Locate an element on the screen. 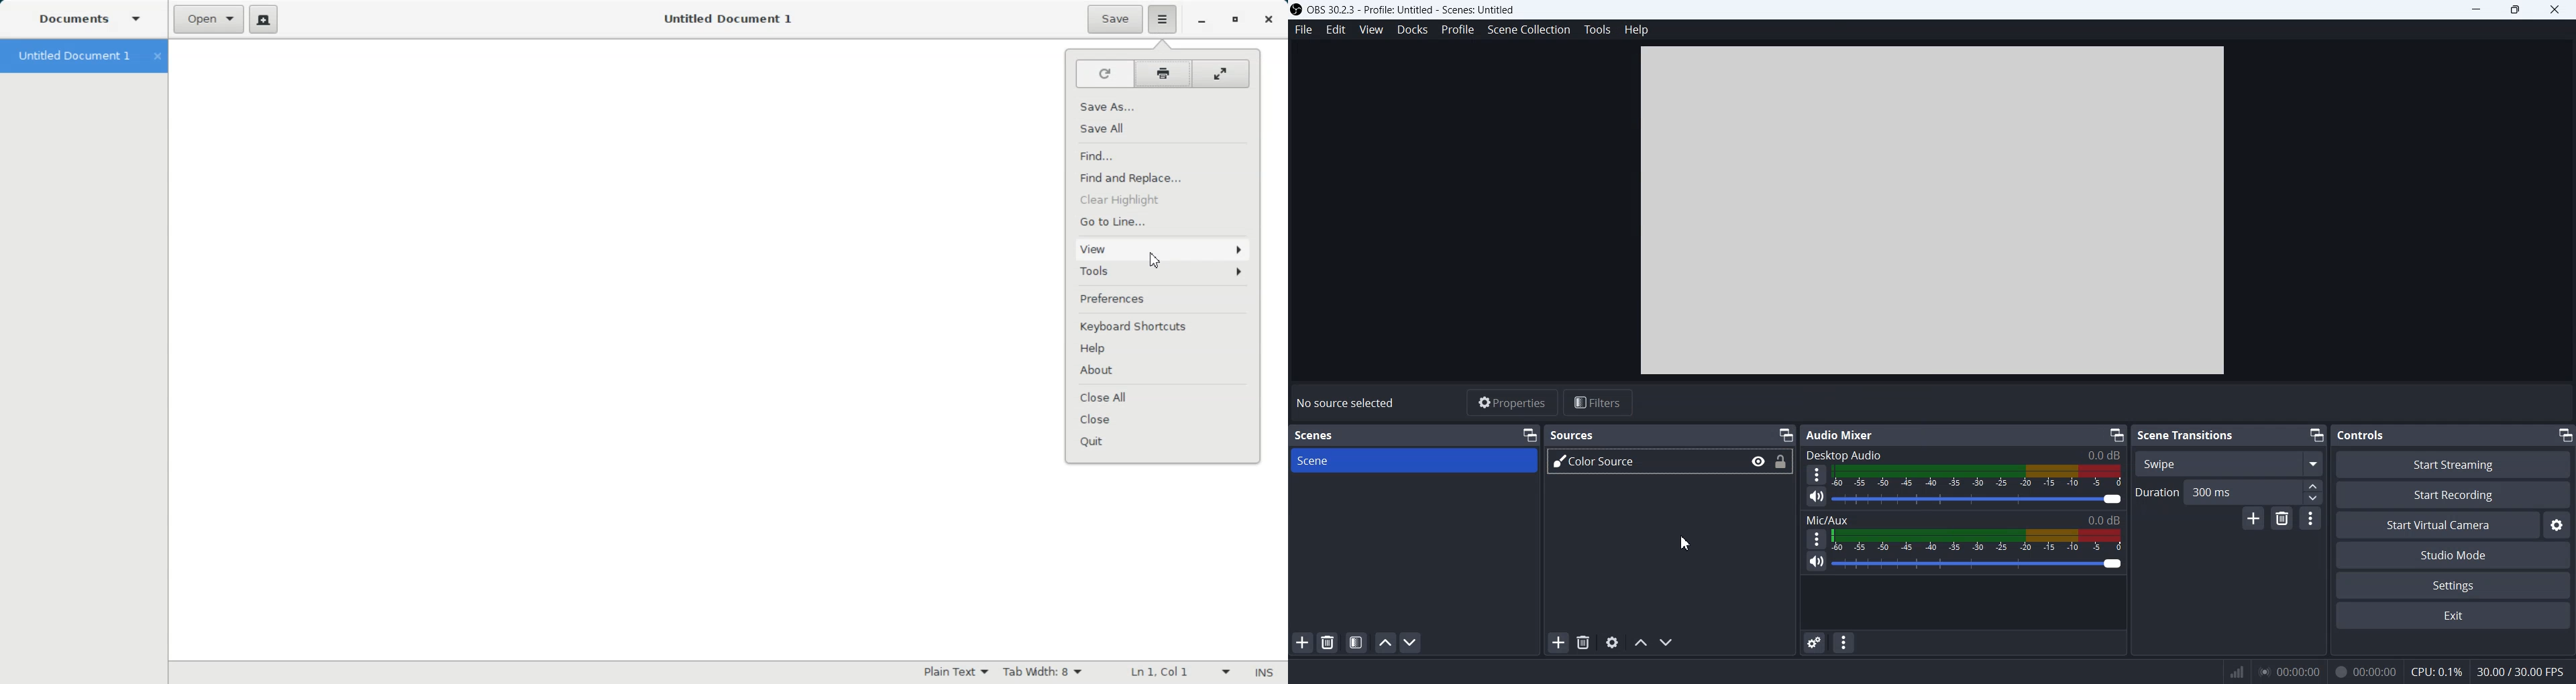 The height and width of the screenshot is (700, 2576). Settings is located at coordinates (2454, 585).